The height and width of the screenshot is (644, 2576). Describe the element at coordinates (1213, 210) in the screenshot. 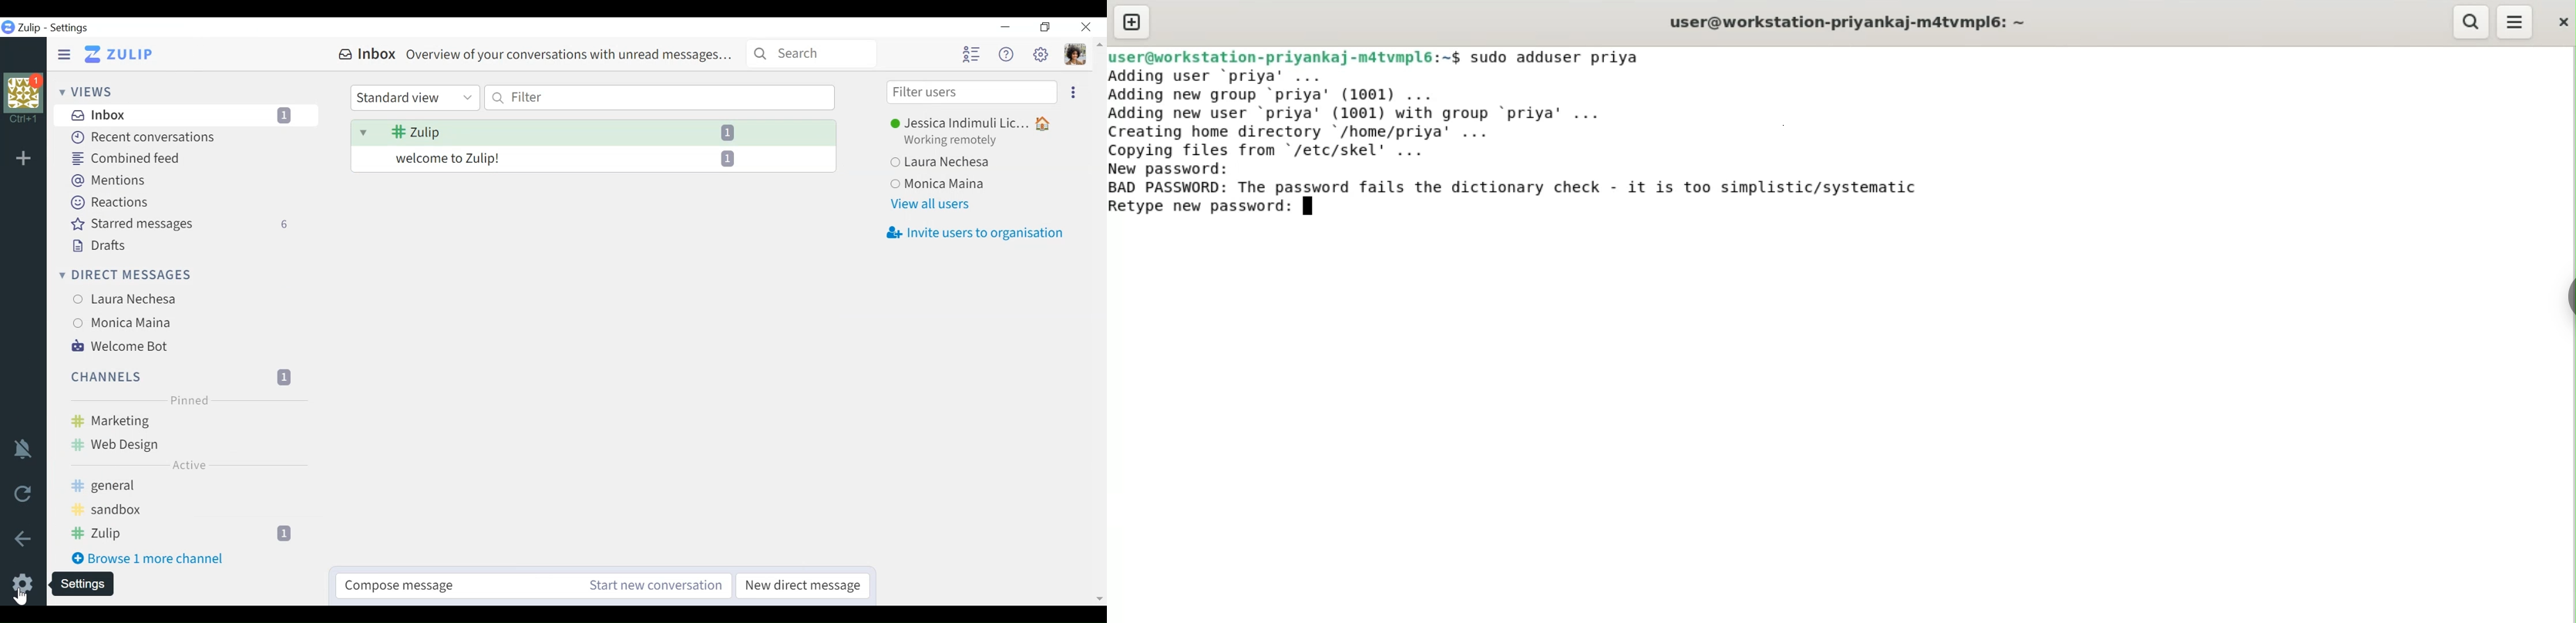

I see `retype new password` at that location.